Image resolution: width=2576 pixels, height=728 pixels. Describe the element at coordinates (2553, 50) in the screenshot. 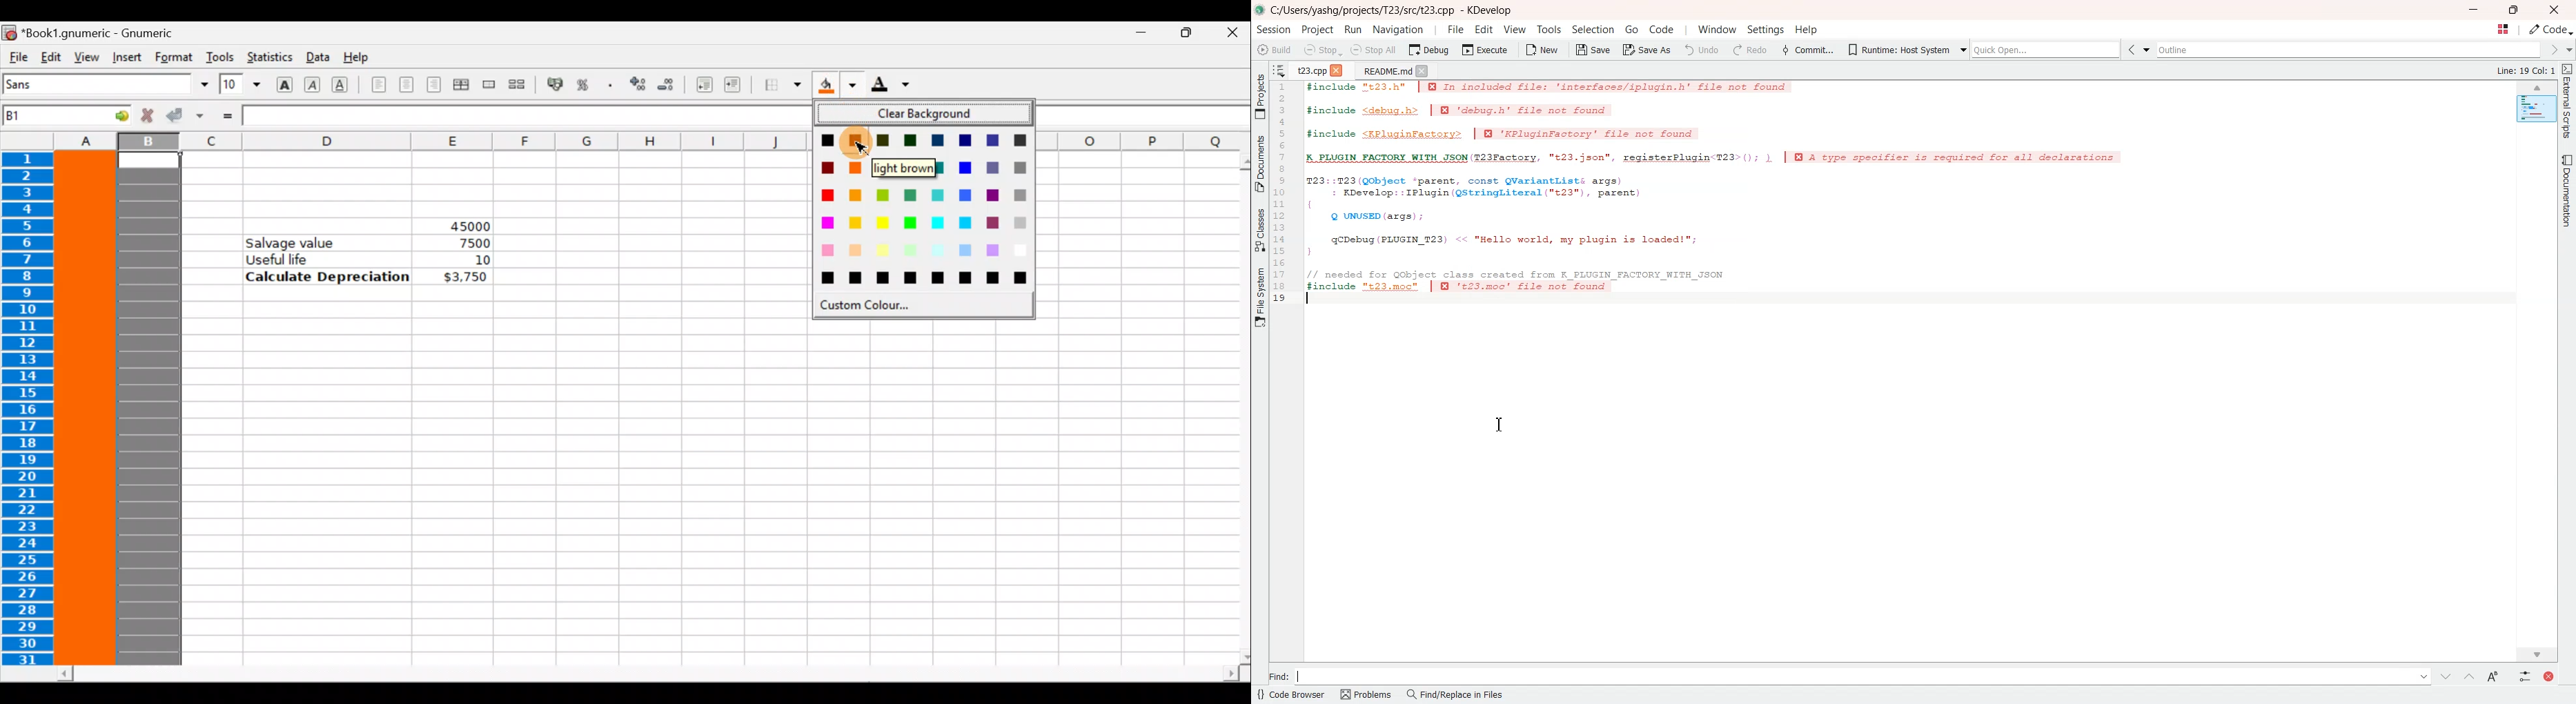

I see `Go forward` at that location.